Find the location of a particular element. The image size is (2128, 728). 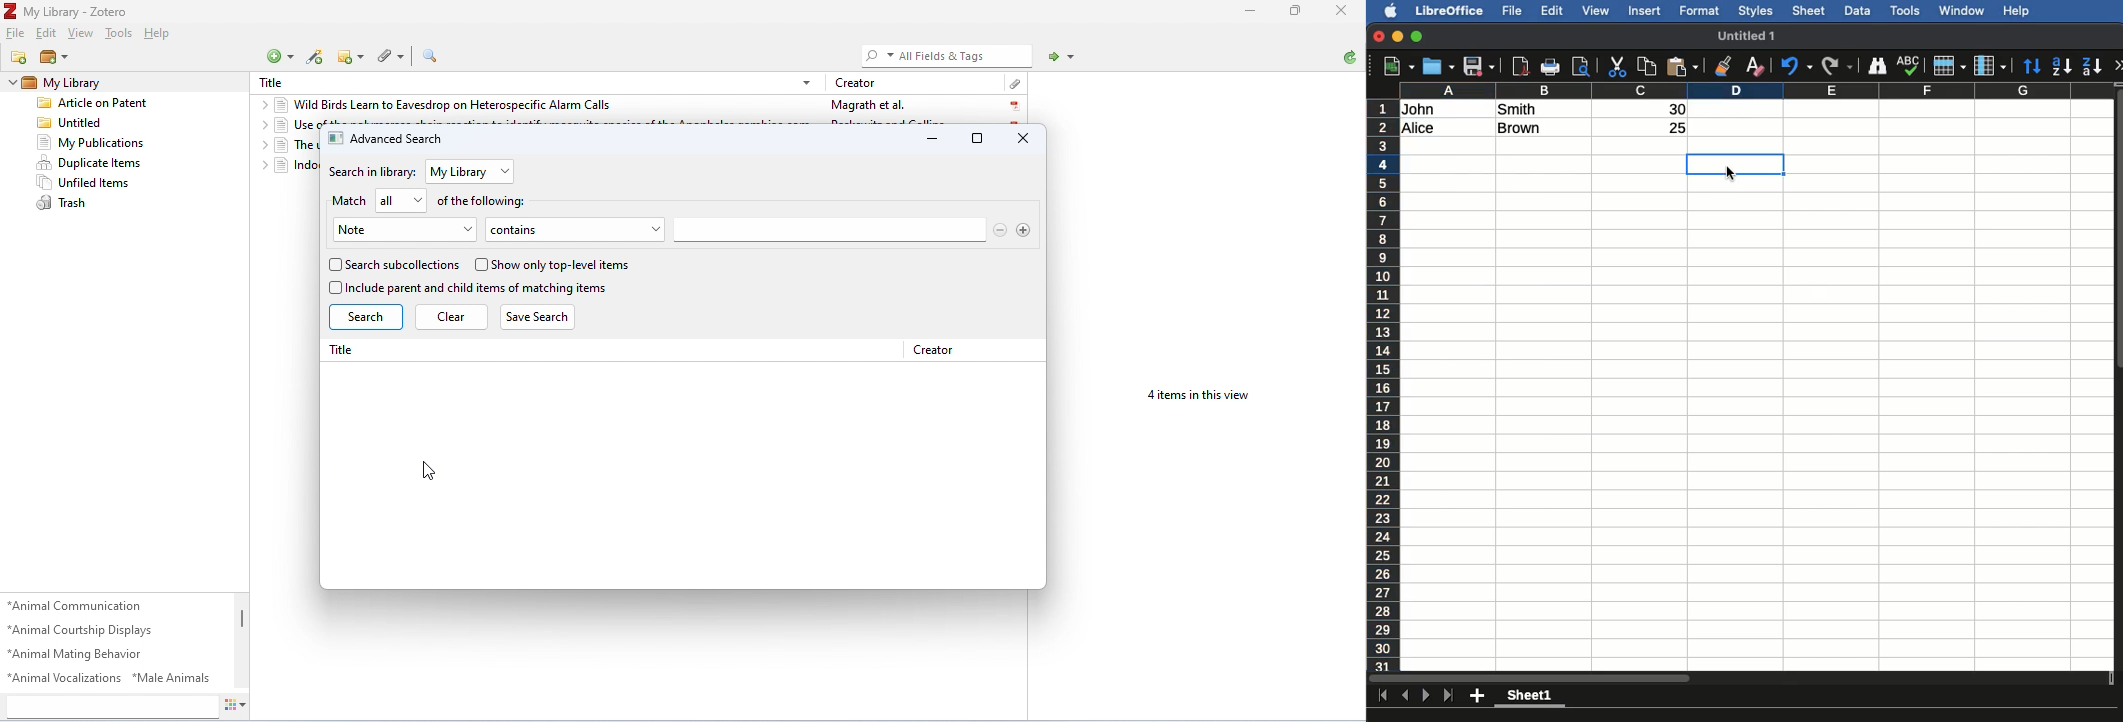

close is located at coordinates (1025, 139).